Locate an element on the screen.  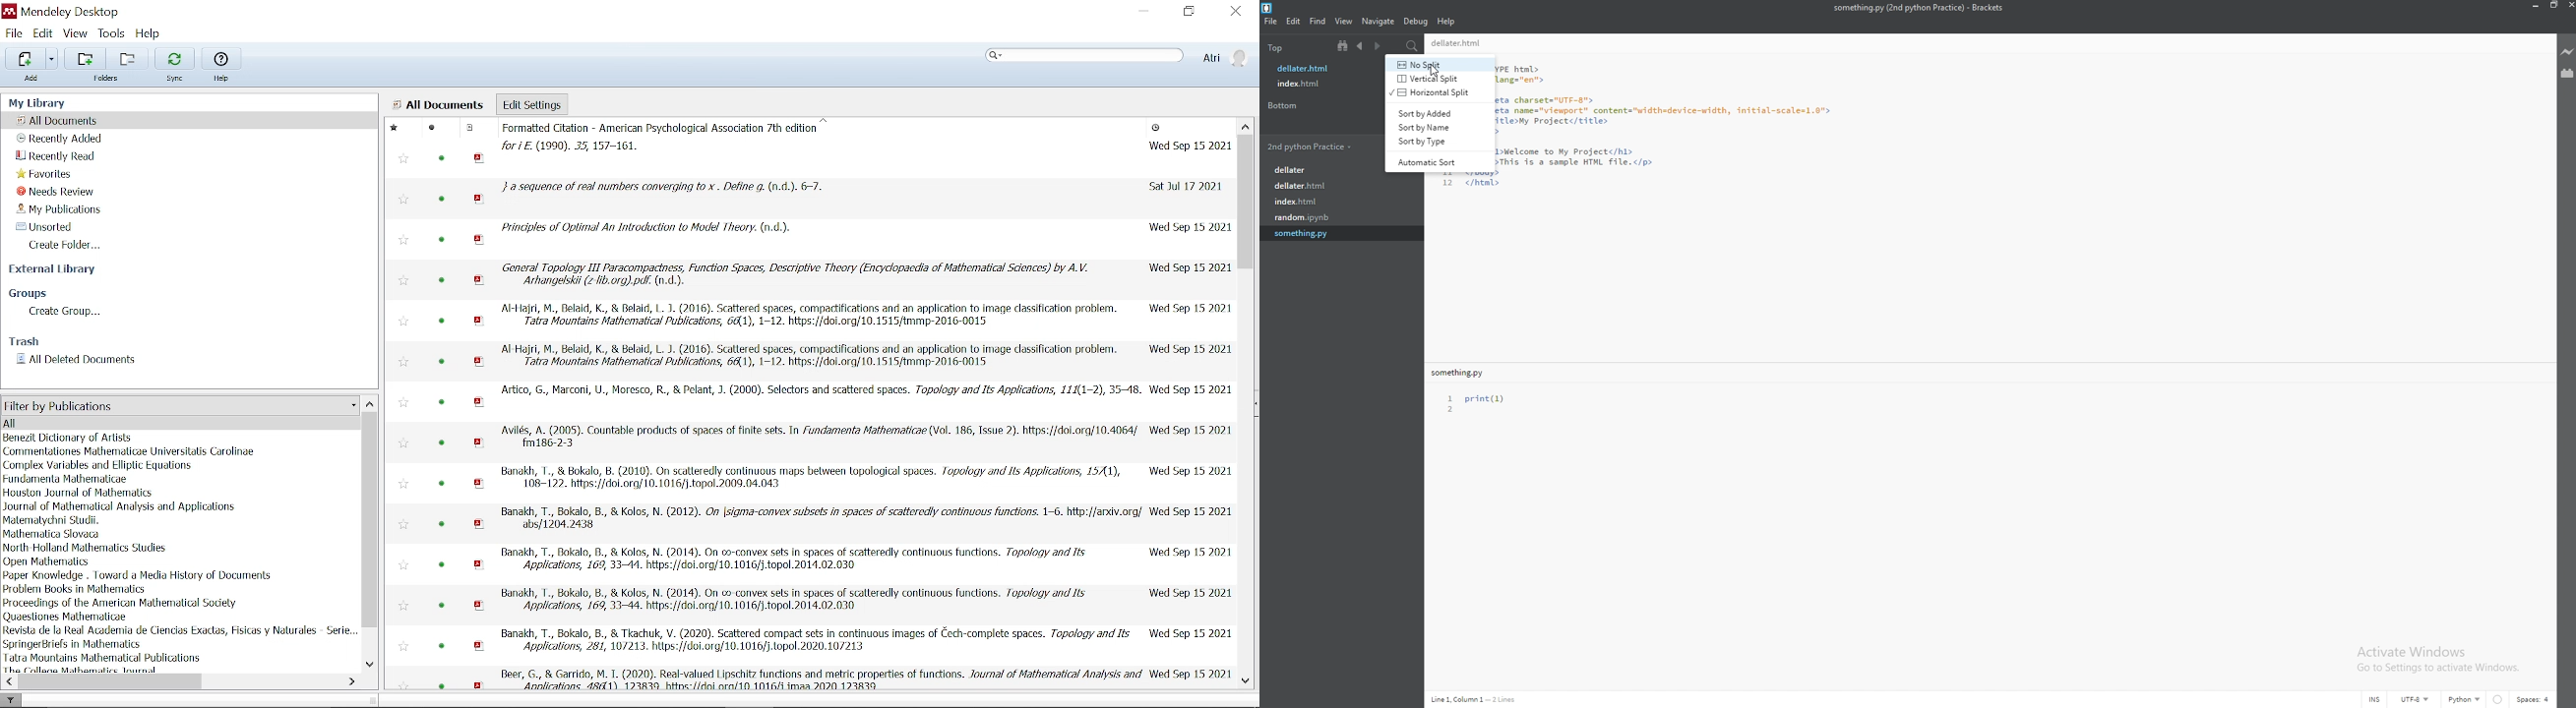
citation is located at coordinates (667, 138).